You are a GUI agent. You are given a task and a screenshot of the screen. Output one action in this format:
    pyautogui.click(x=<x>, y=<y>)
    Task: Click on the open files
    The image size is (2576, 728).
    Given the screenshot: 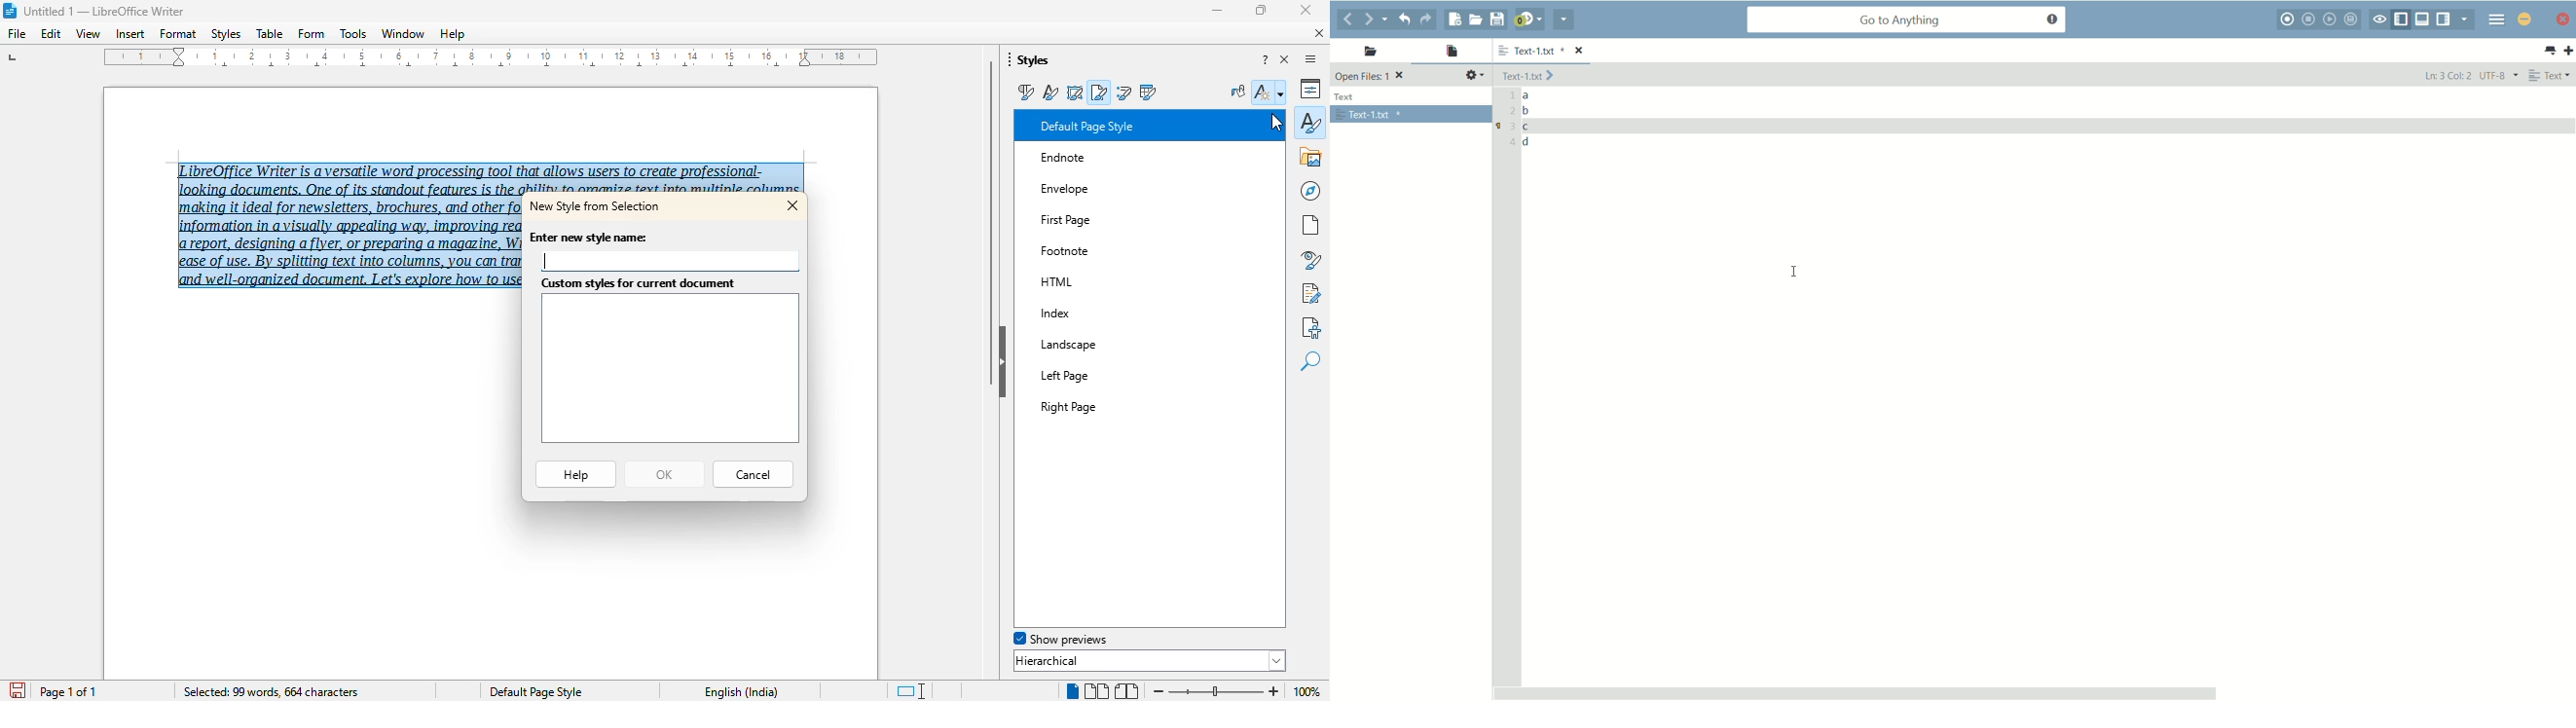 What is the action you would take?
    pyautogui.click(x=1451, y=51)
    